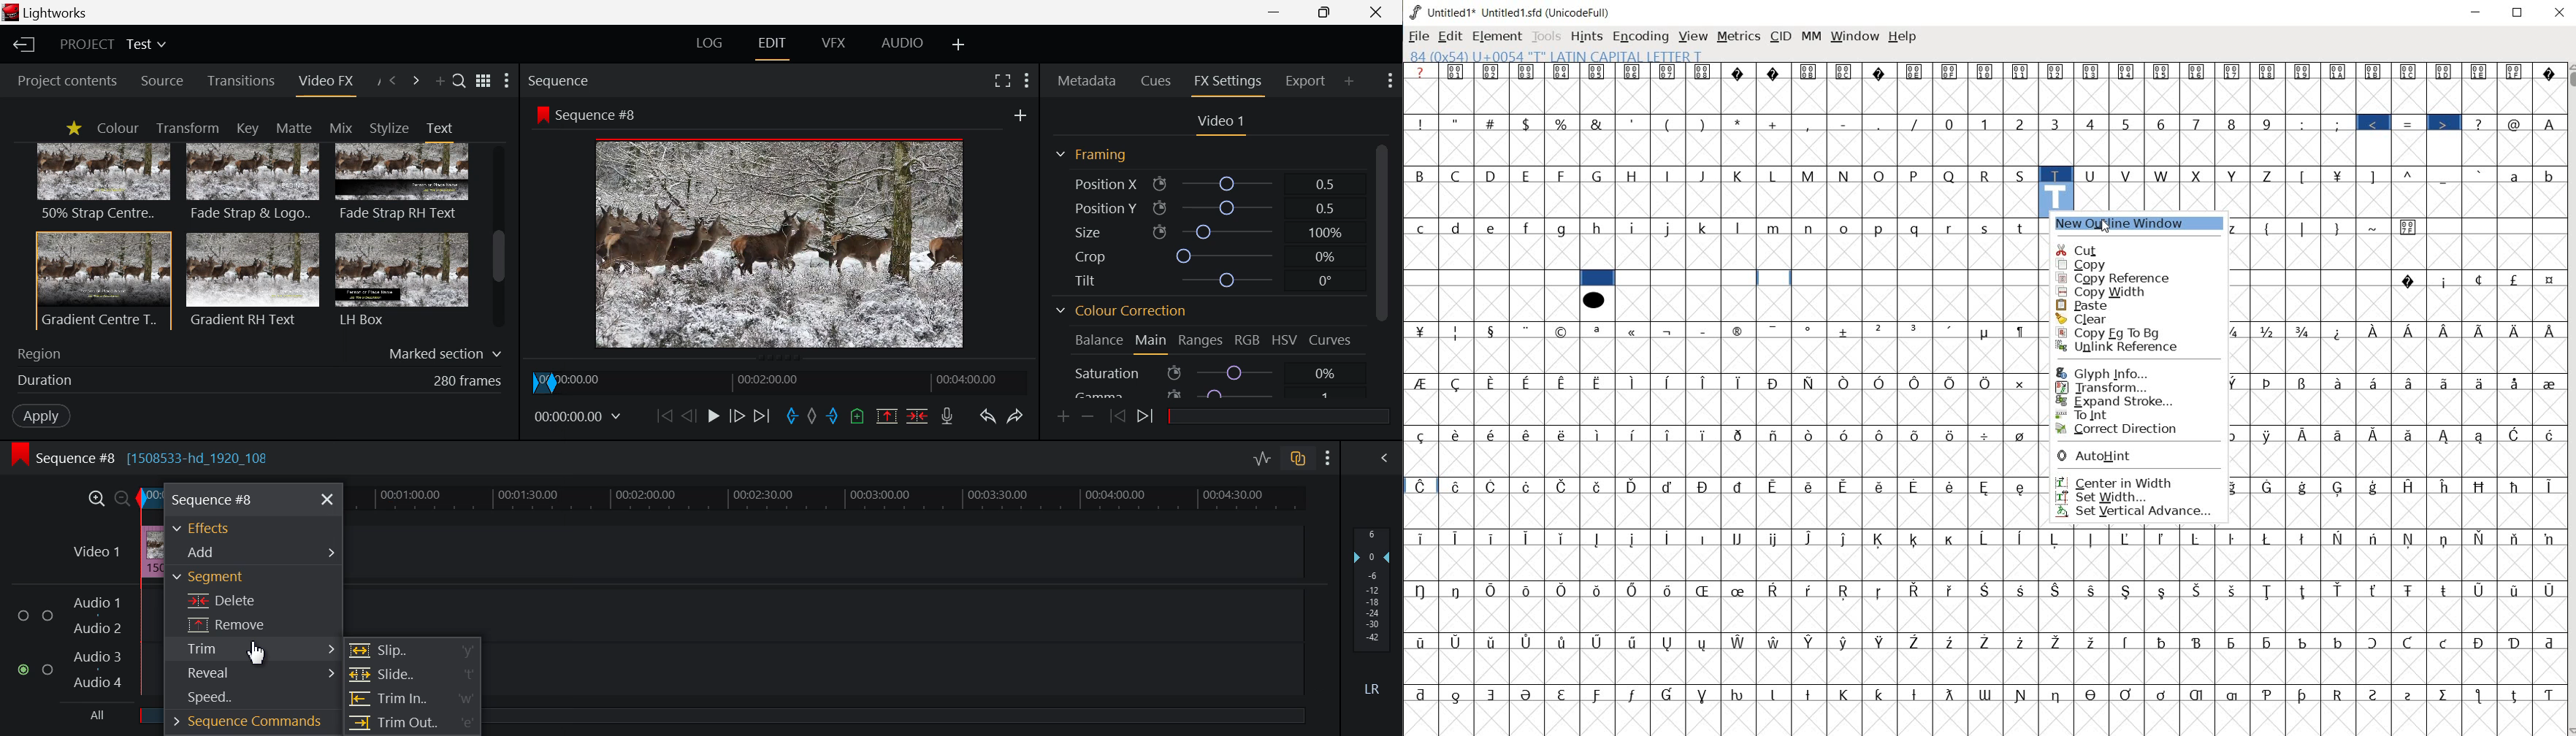  I want to click on Symbol, so click(1456, 642).